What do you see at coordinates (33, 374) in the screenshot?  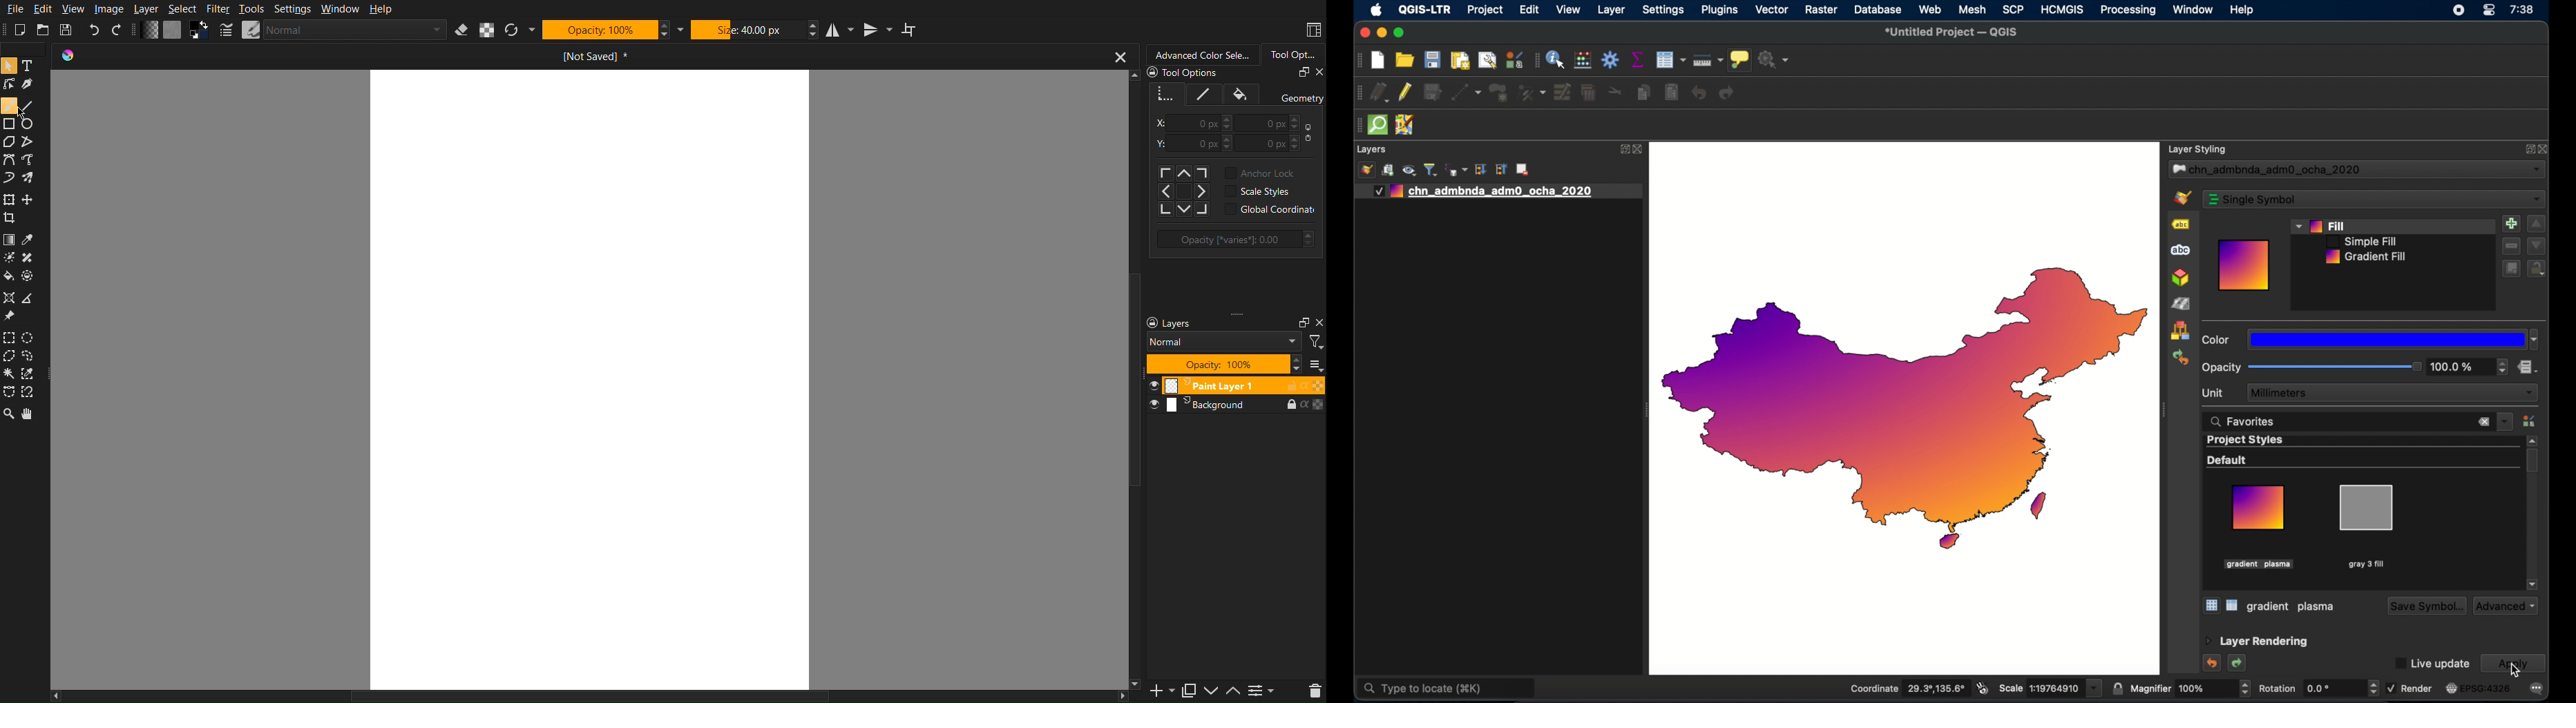 I see `Picker Marquee` at bounding box center [33, 374].